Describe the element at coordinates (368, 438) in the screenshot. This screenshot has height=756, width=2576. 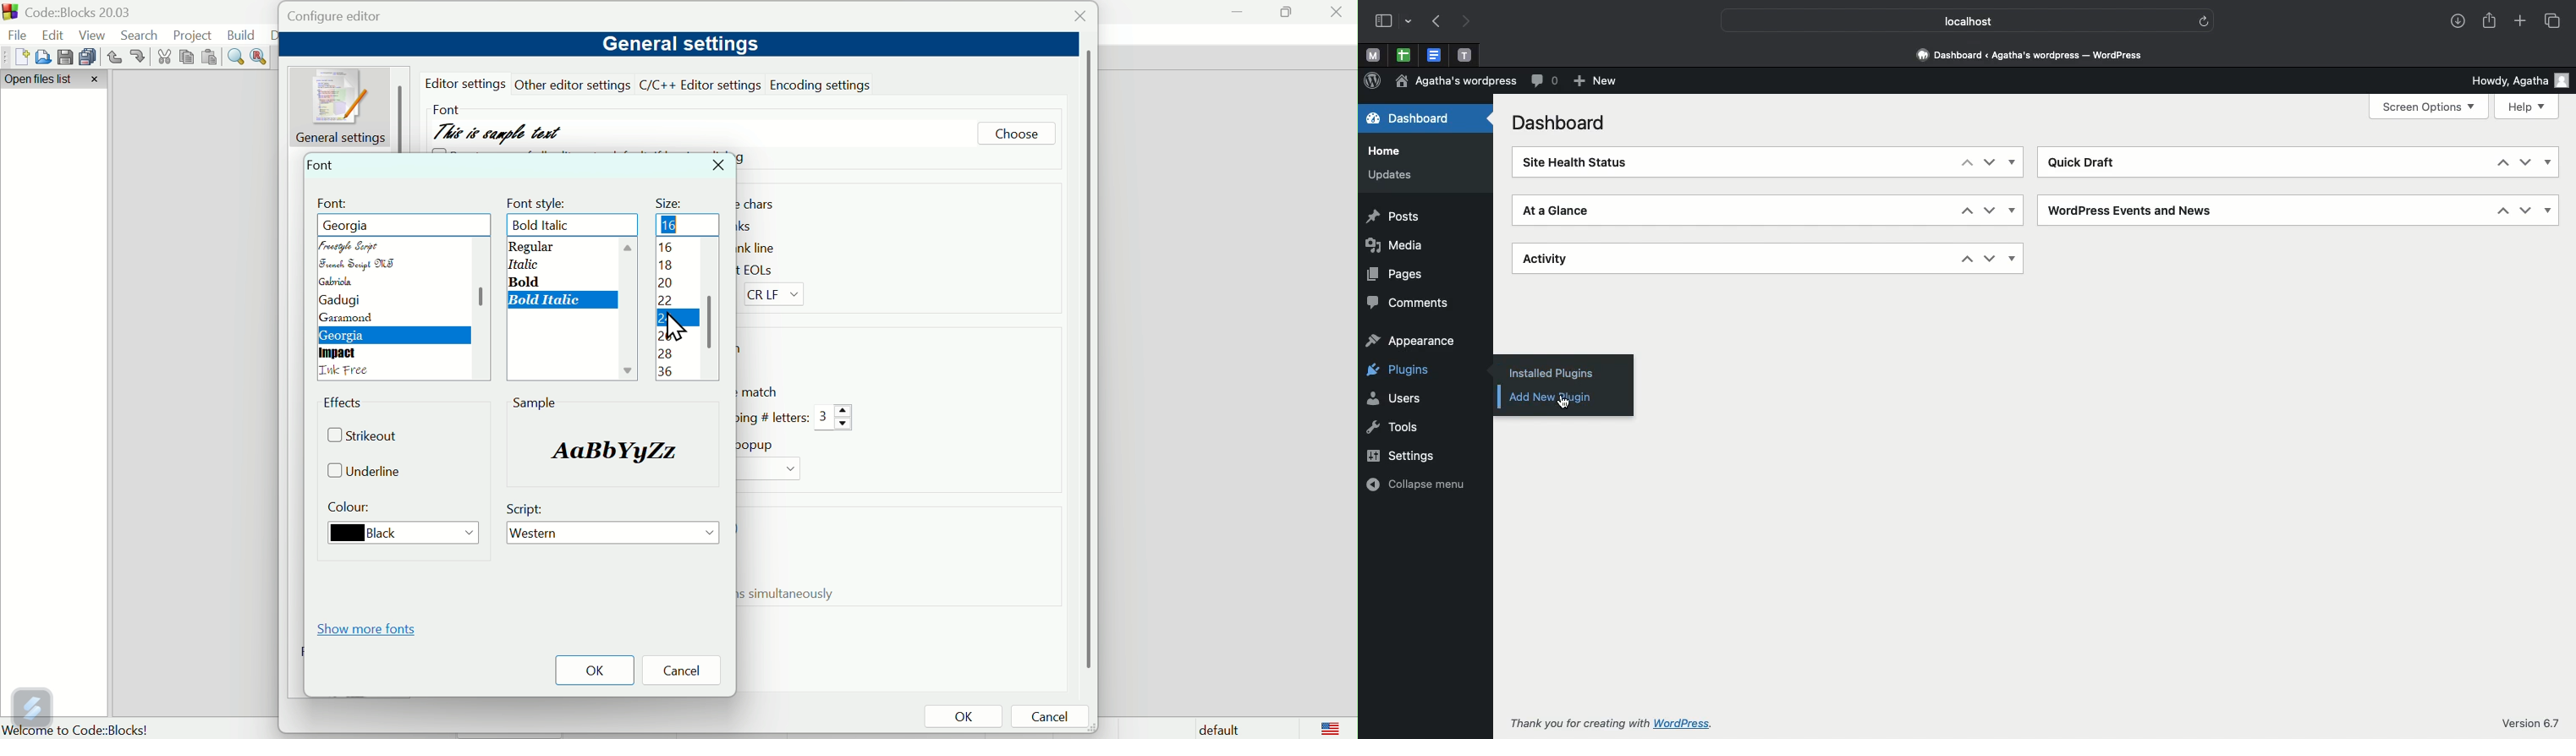
I see `Strike out` at that location.